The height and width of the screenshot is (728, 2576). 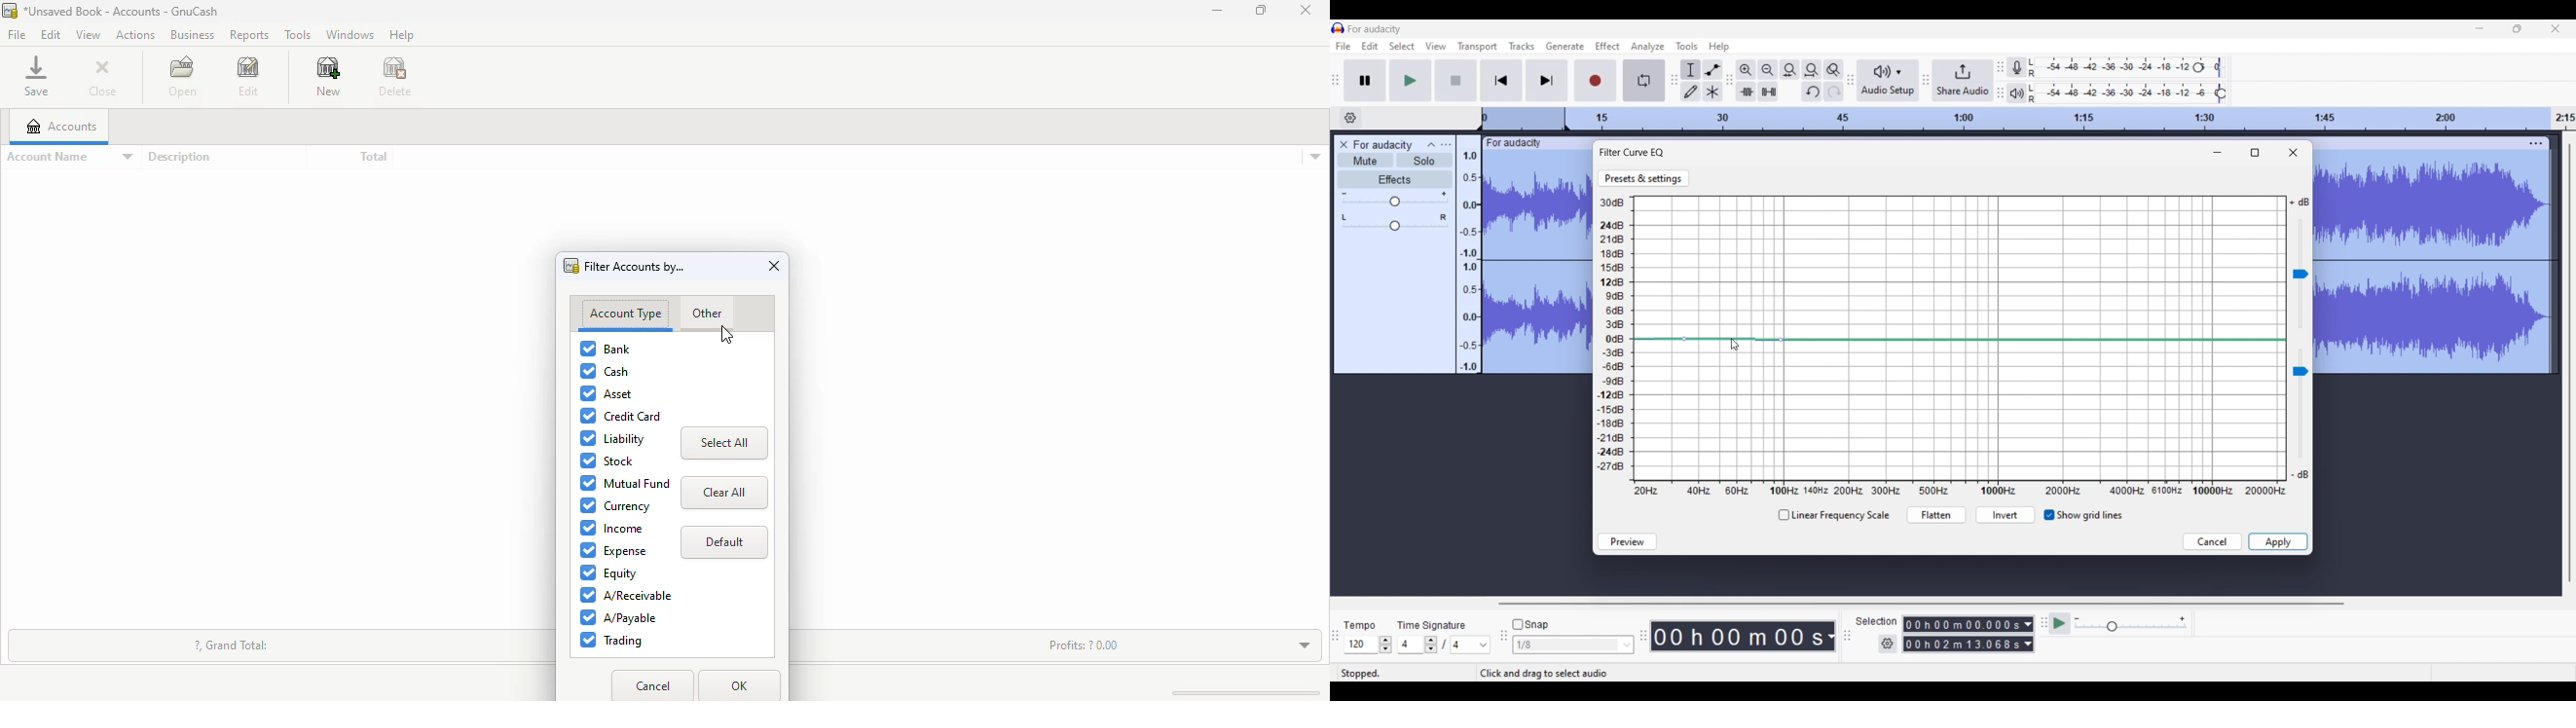 What do you see at coordinates (297, 34) in the screenshot?
I see `tools` at bounding box center [297, 34].